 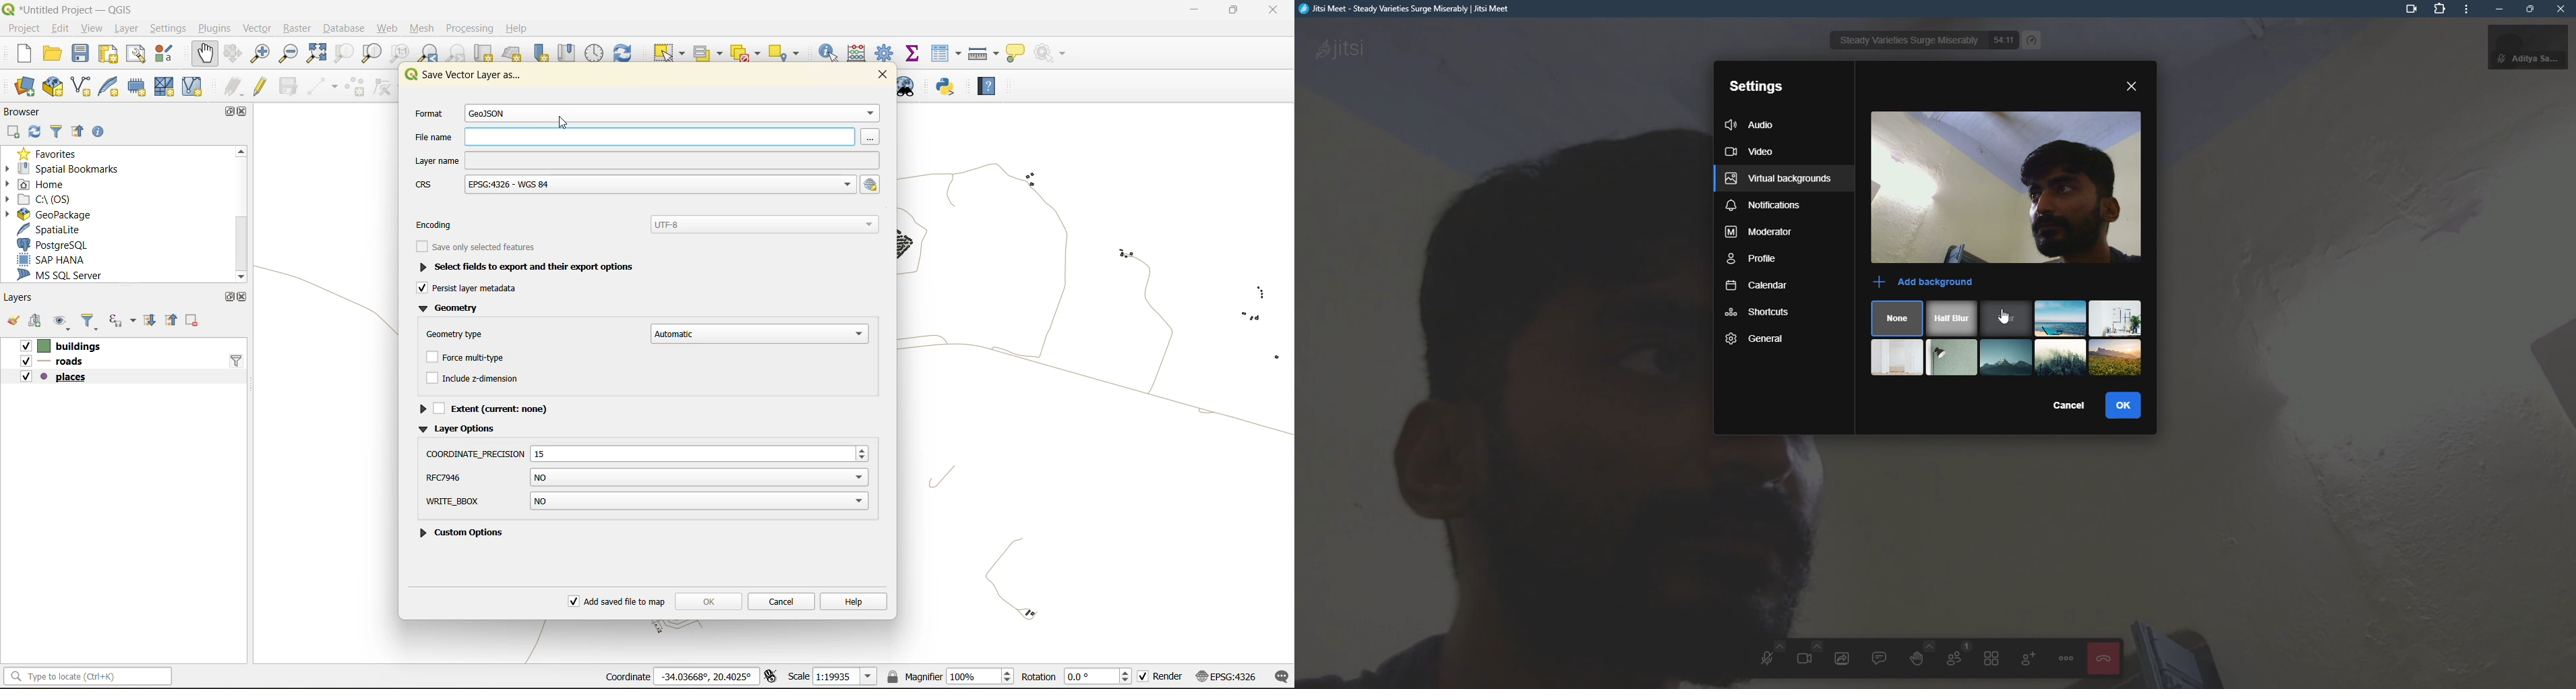 What do you see at coordinates (485, 54) in the screenshot?
I see `new map view` at bounding box center [485, 54].